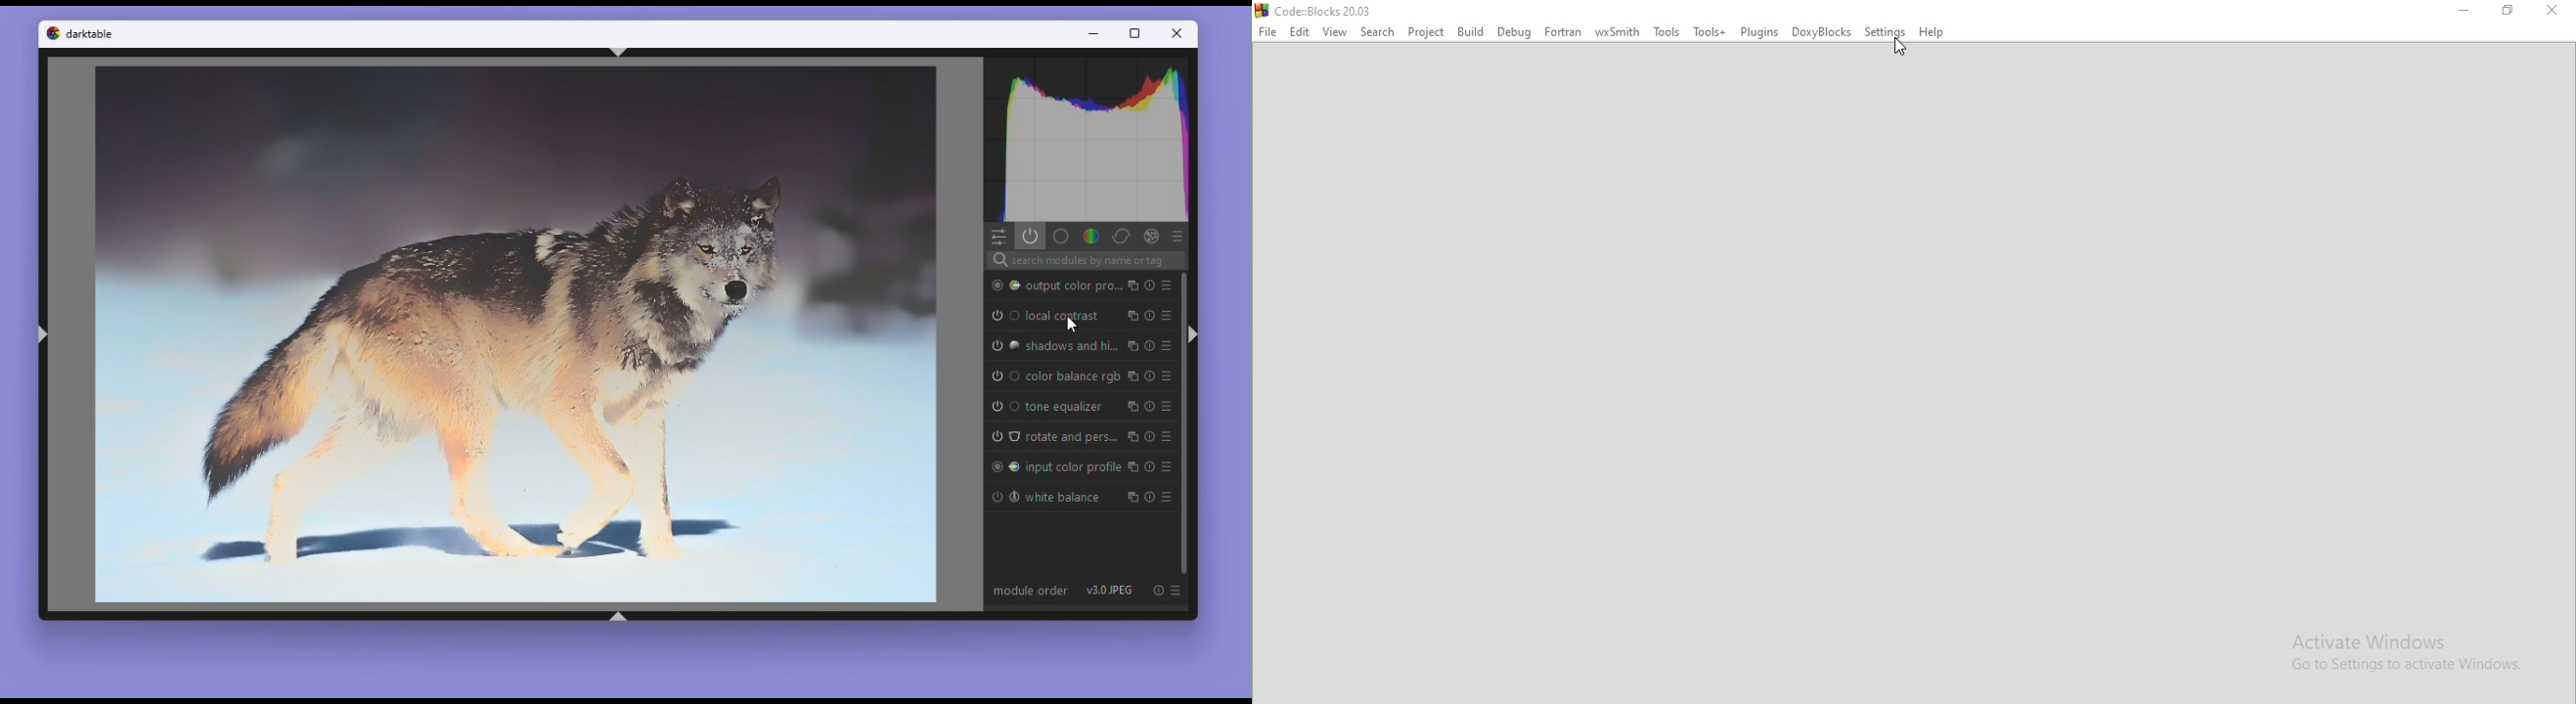 This screenshot has height=728, width=2576. I want to click on presets, so click(1165, 439).